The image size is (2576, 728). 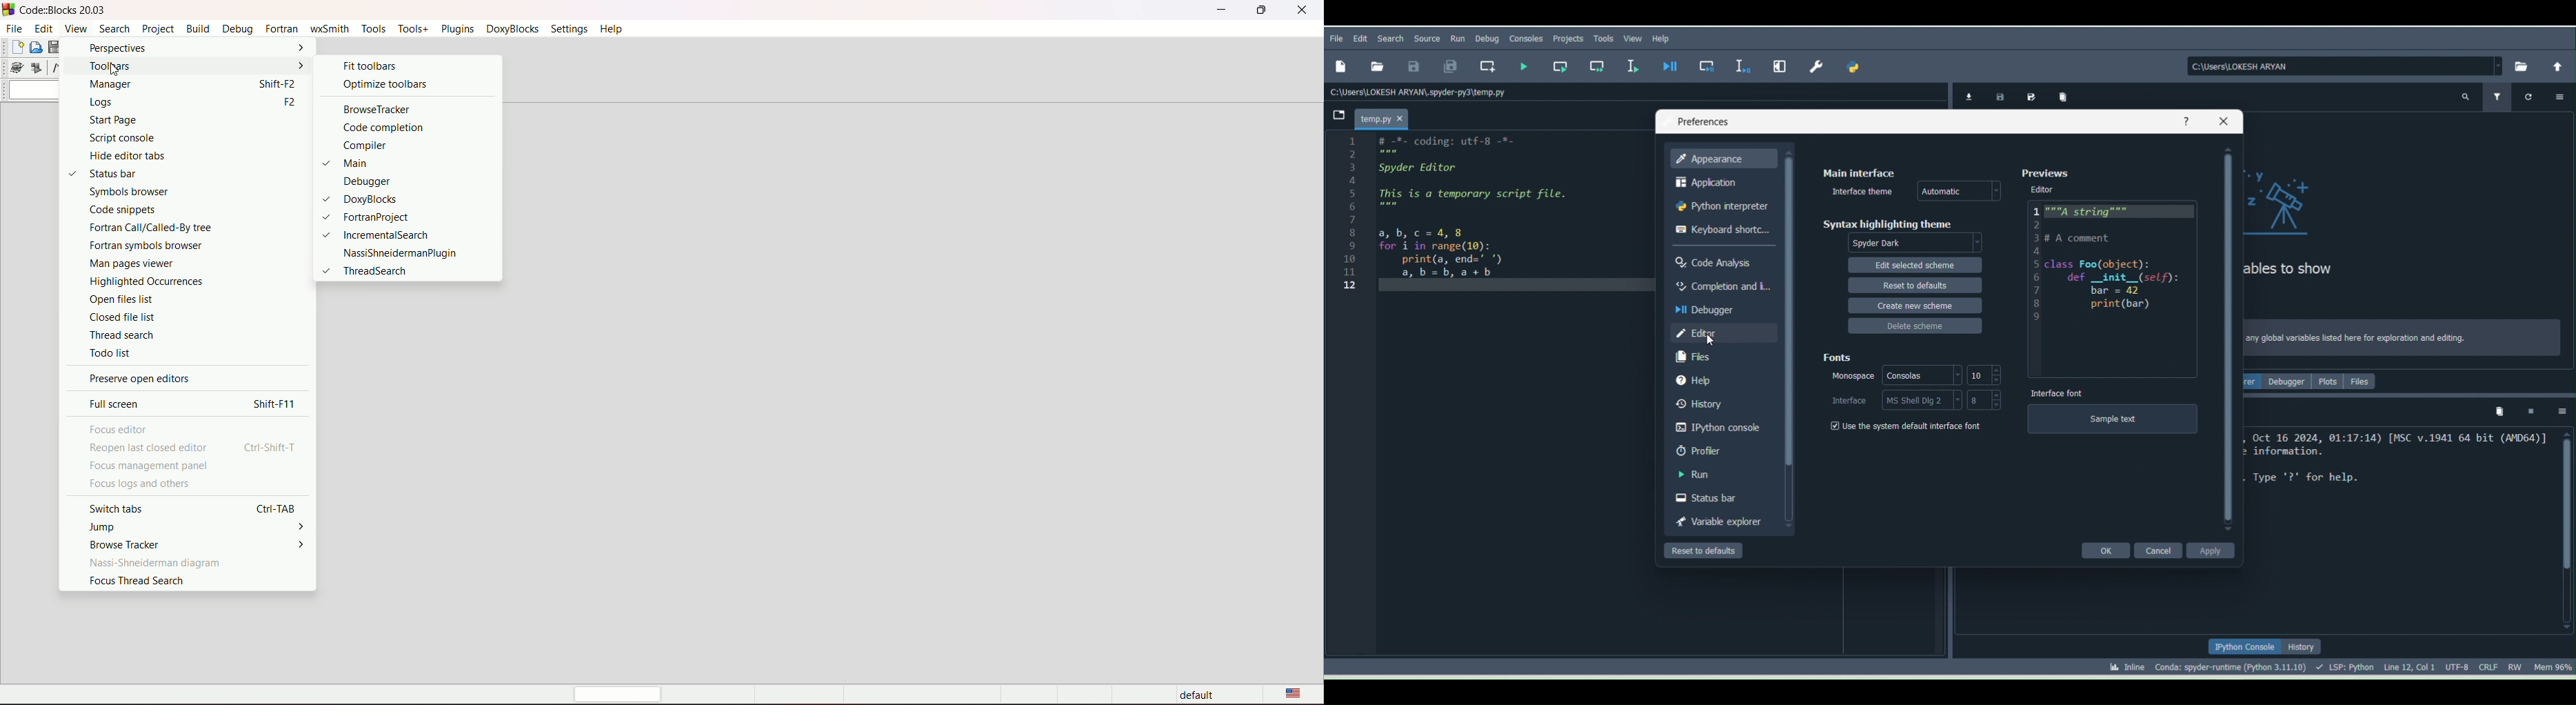 What do you see at coordinates (43, 28) in the screenshot?
I see `edit` at bounding box center [43, 28].